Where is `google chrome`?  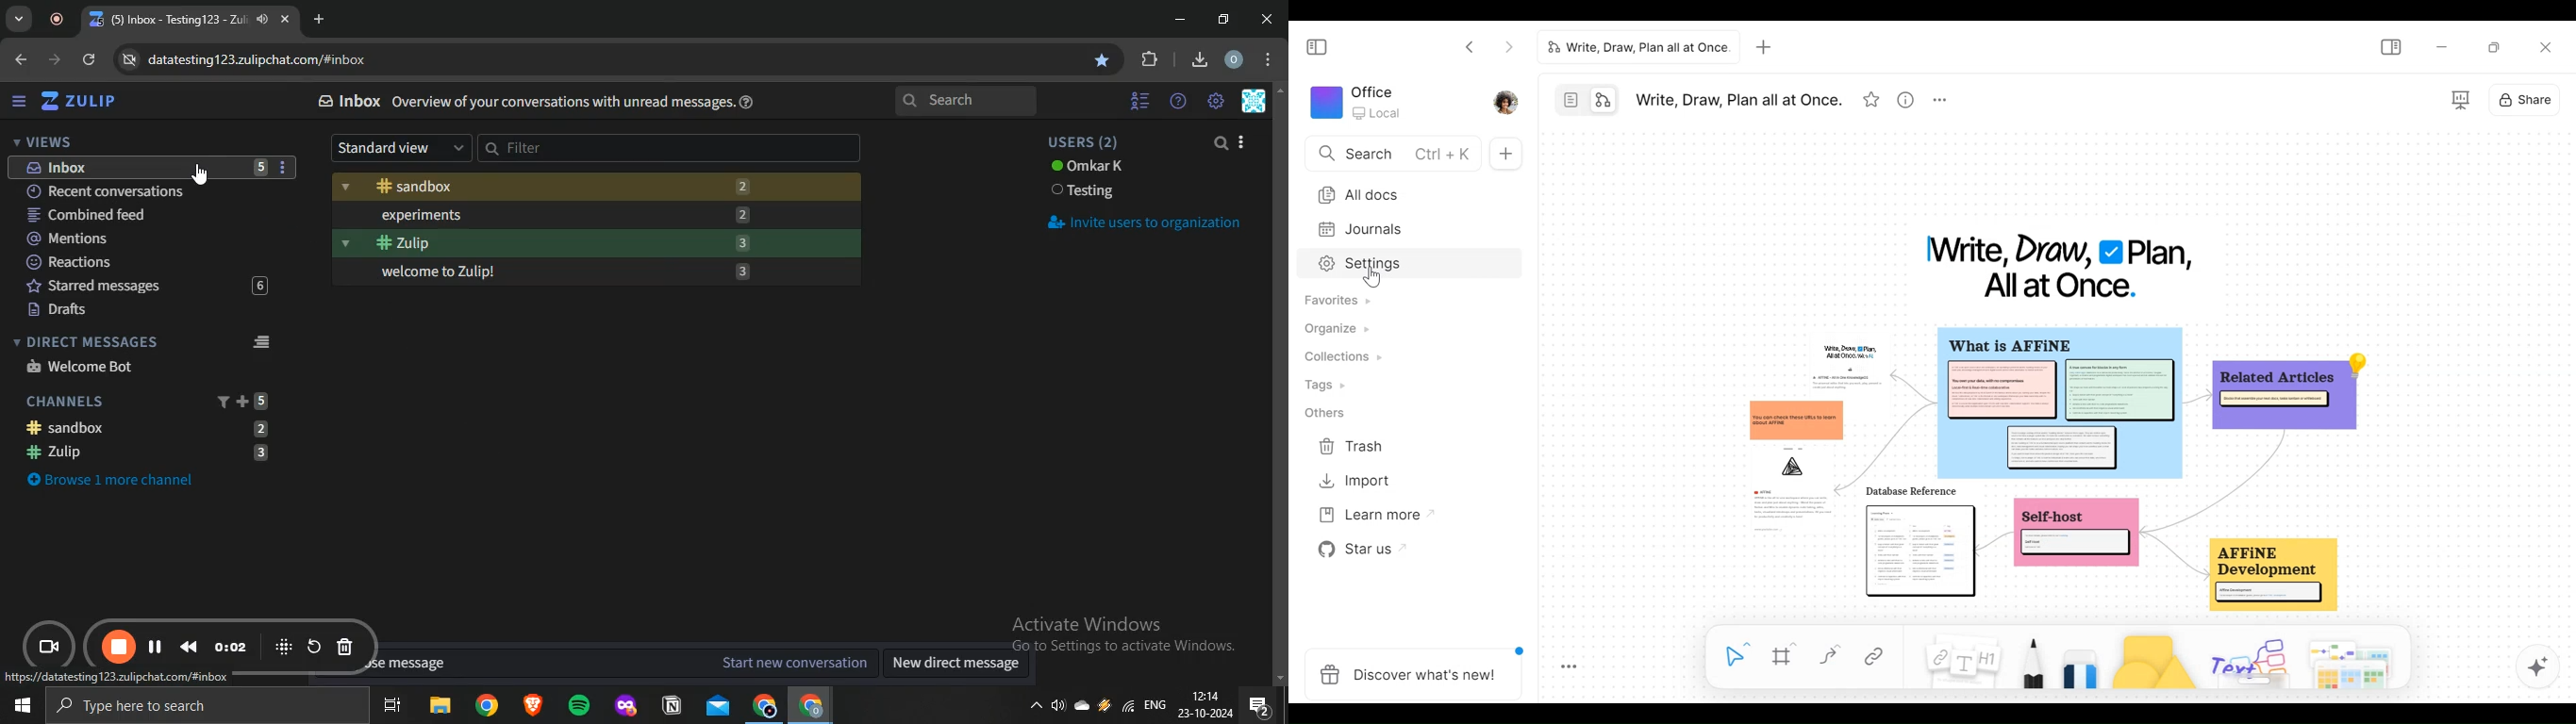 google chrome is located at coordinates (486, 706).